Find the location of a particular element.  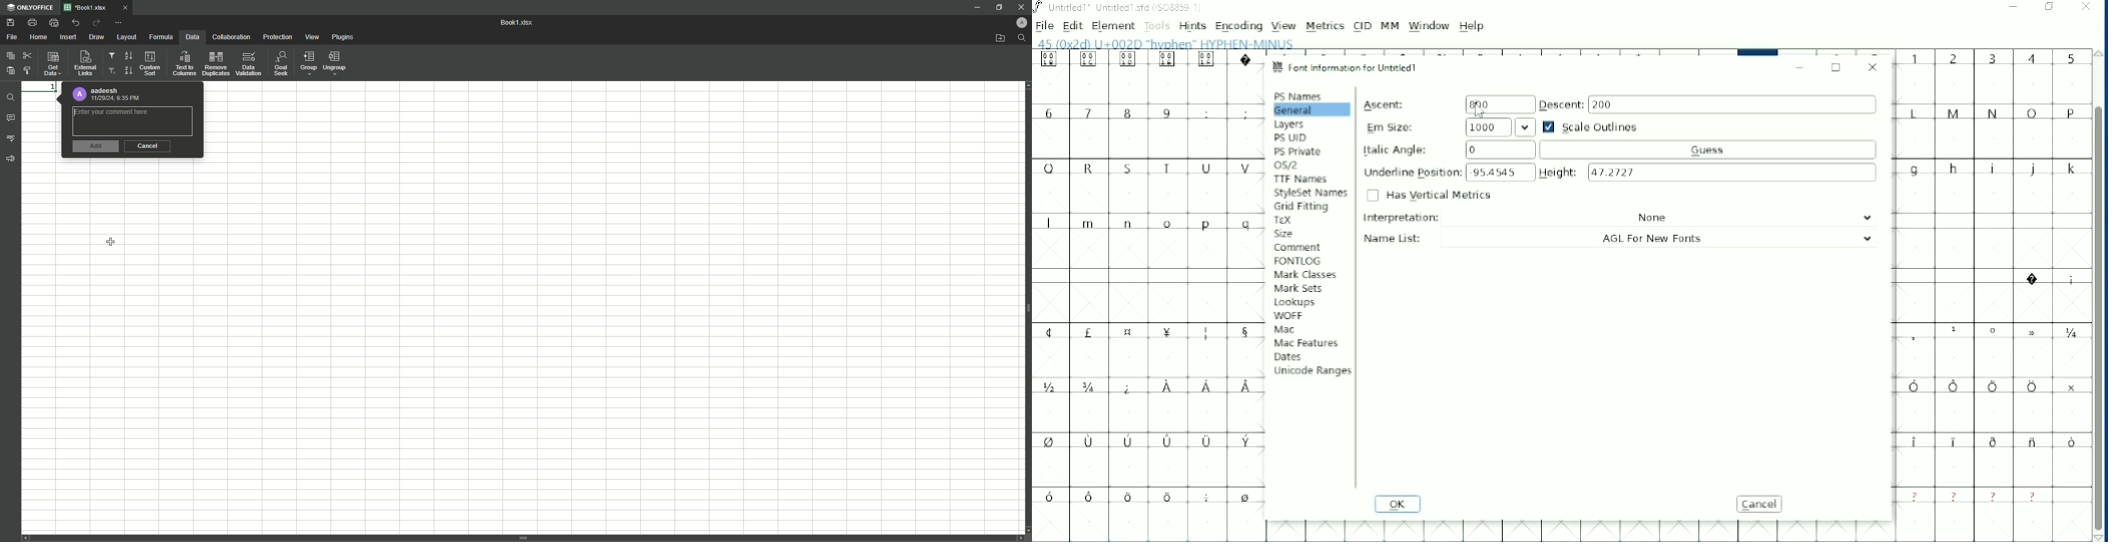

Custom Sort is located at coordinates (151, 64).